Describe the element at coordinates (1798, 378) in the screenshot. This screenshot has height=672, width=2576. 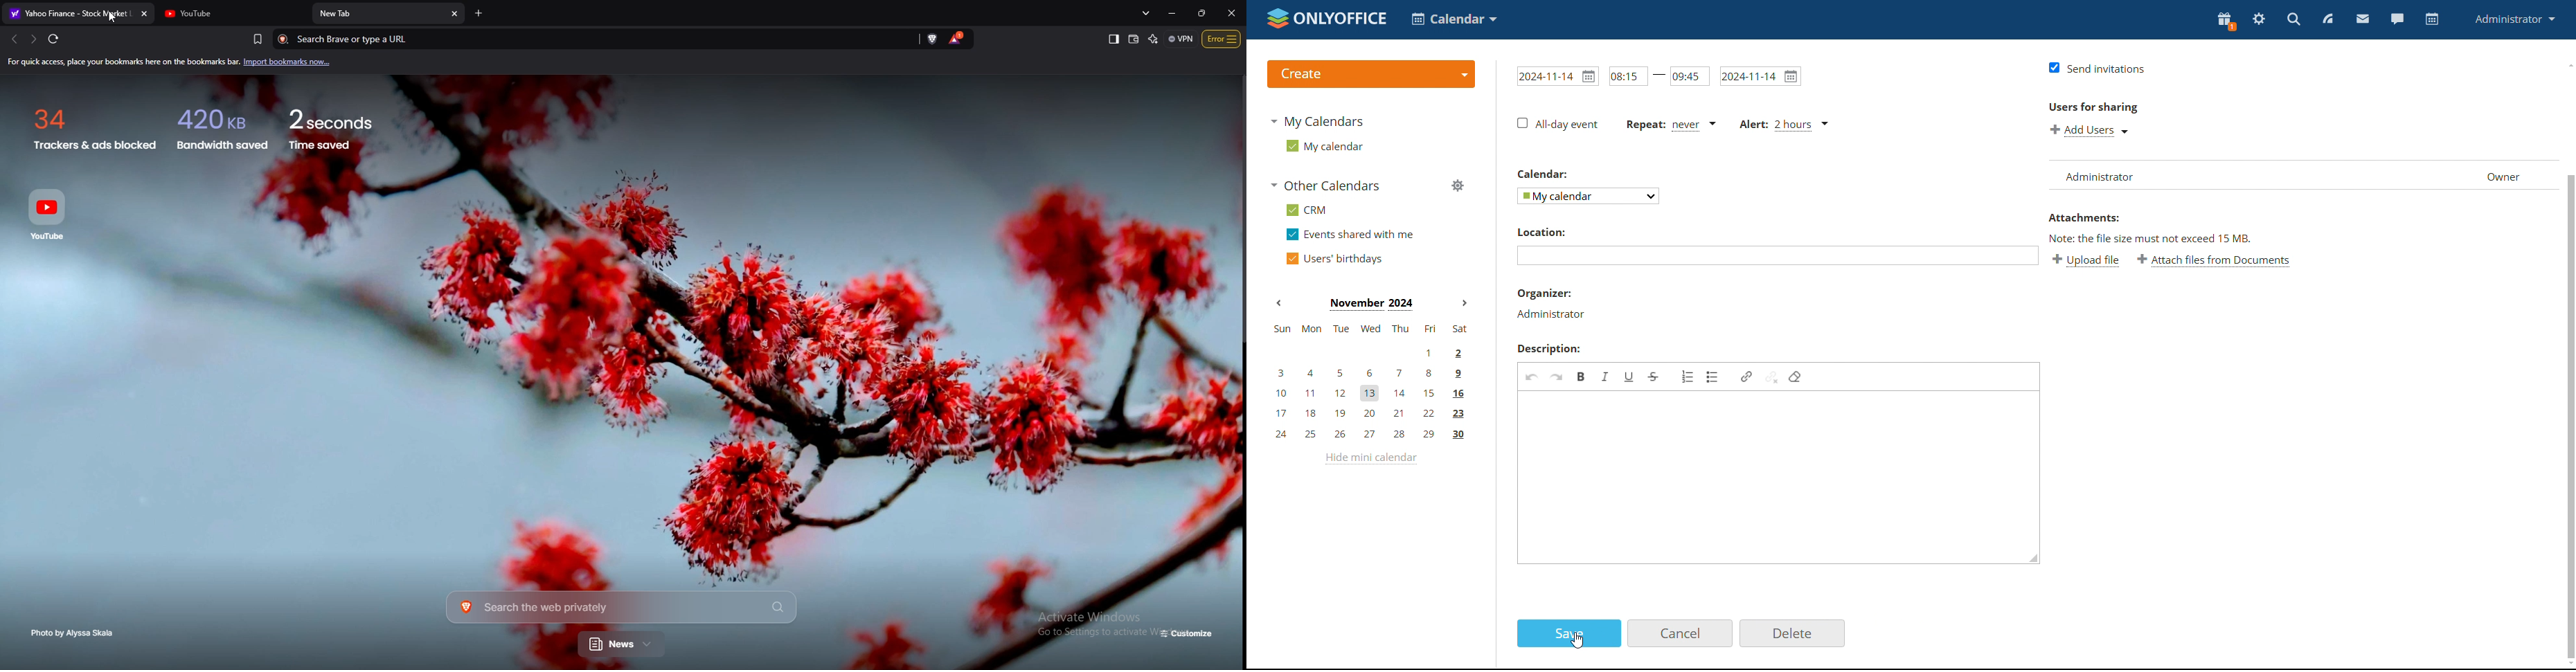
I see `remove format` at that location.